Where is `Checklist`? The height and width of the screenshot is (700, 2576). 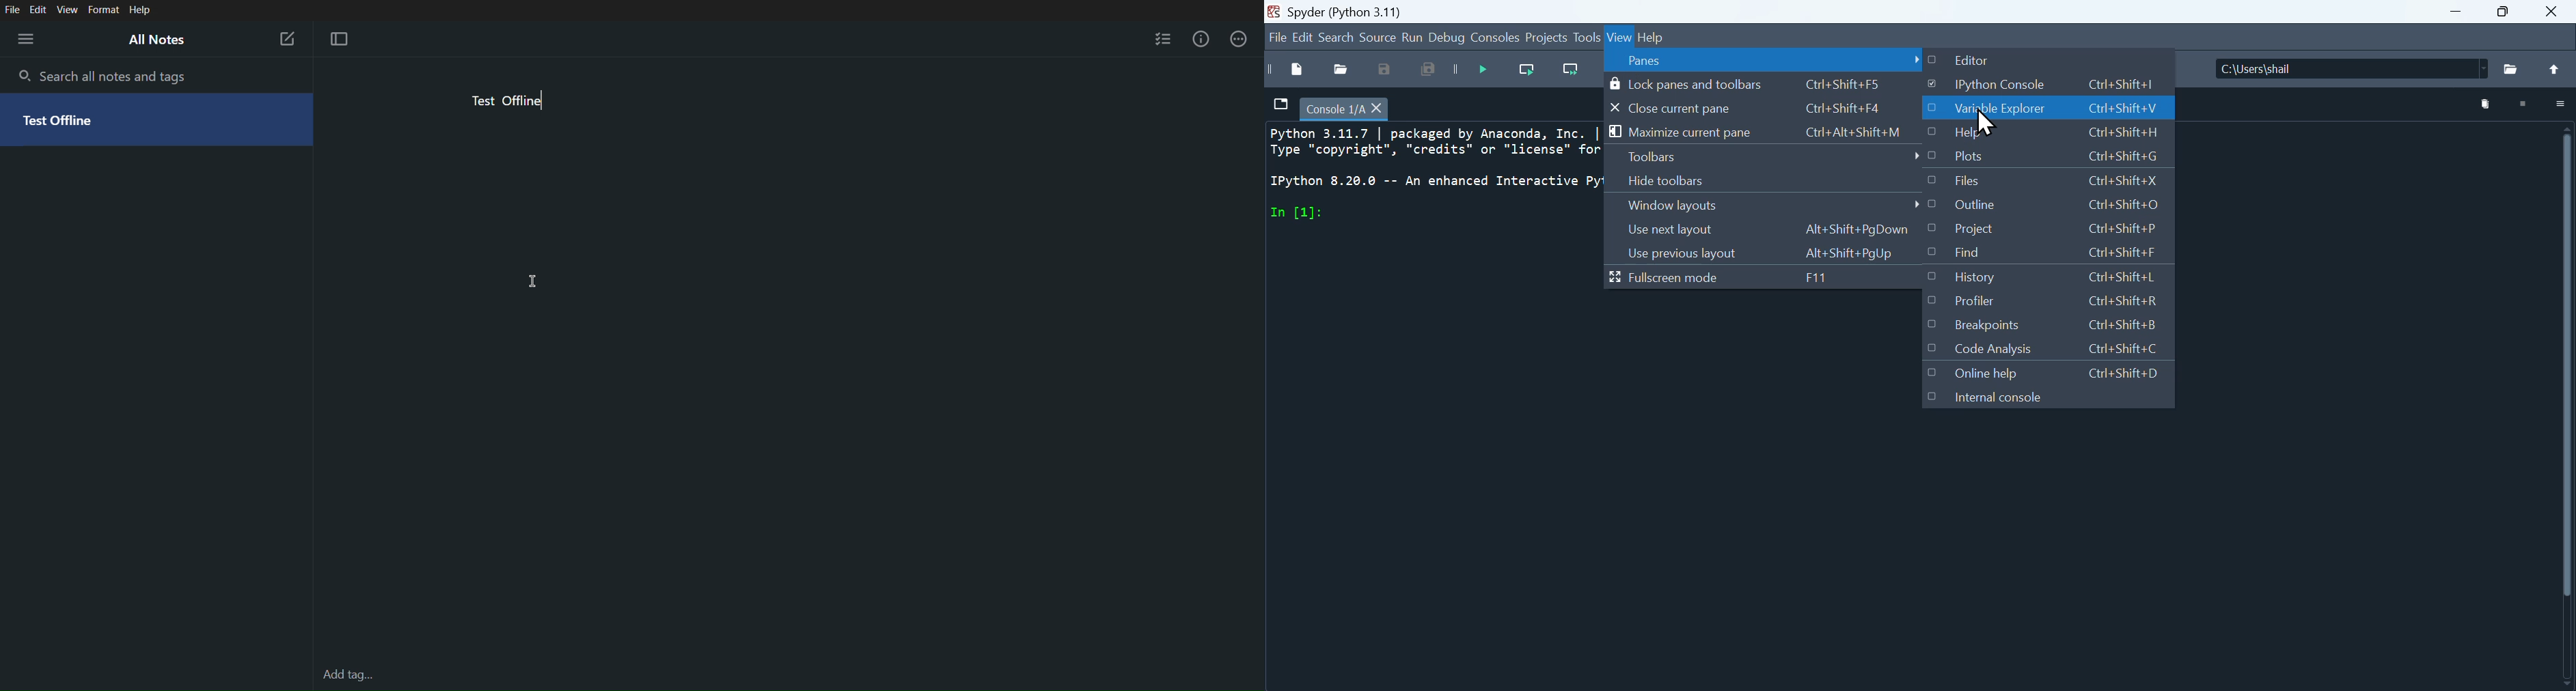 Checklist is located at coordinates (1164, 41).